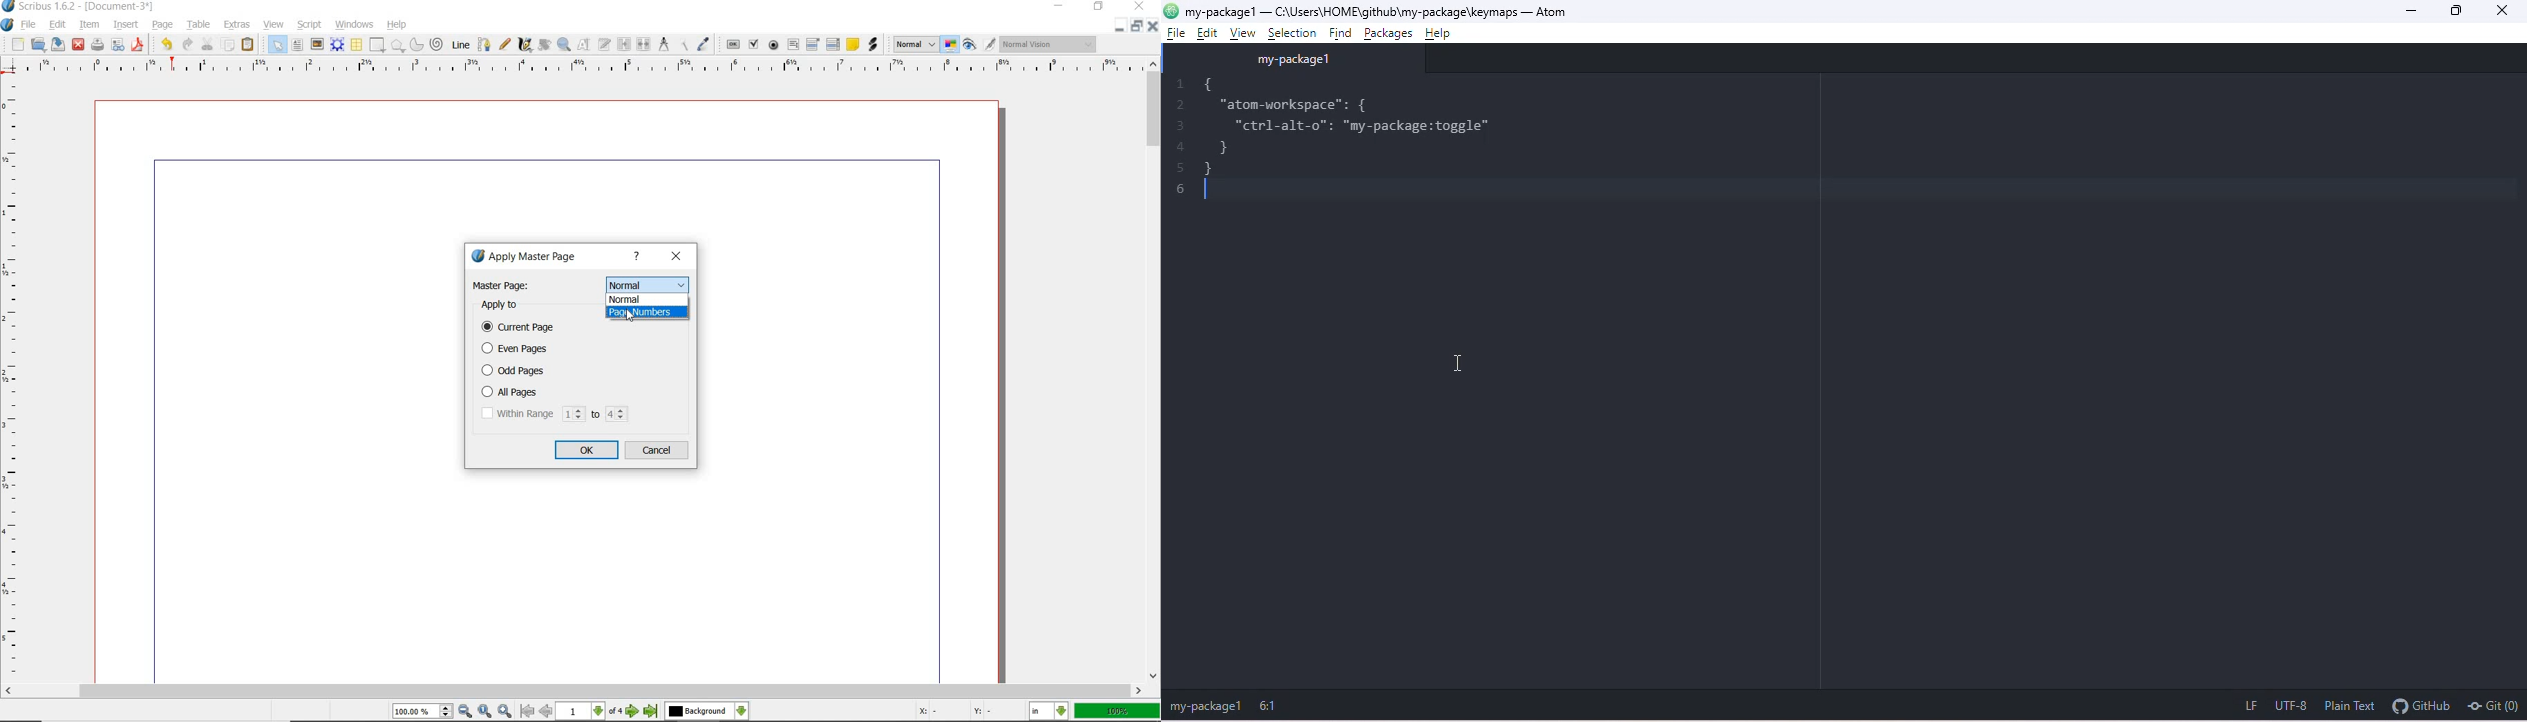 The width and height of the screenshot is (2548, 728). Describe the element at coordinates (950, 45) in the screenshot. I see `toggle color management` at that location.